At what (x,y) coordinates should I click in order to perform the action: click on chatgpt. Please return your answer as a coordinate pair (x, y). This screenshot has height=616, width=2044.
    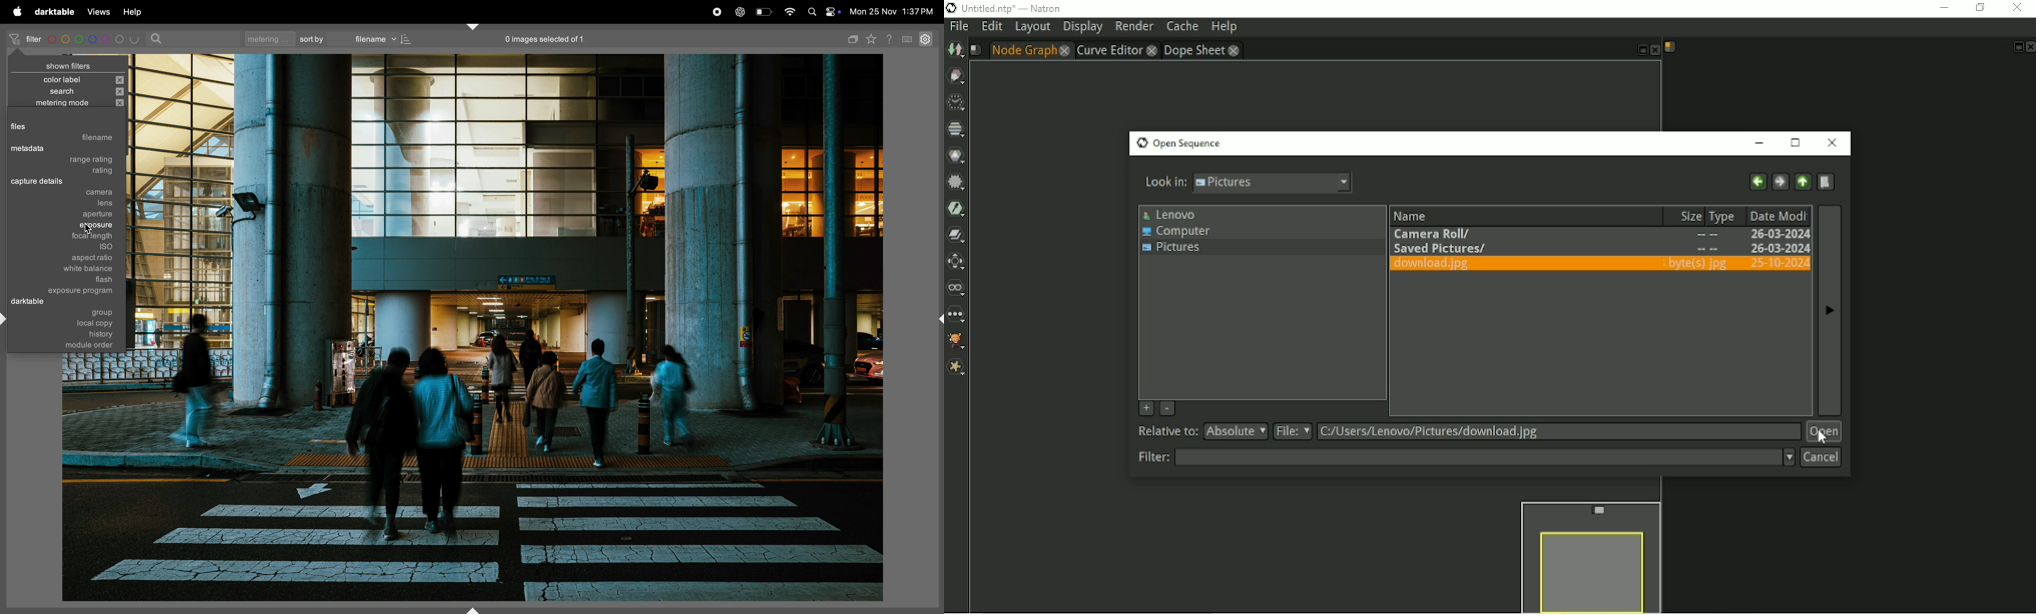
    Looking at the image, I should click on (742, 11).